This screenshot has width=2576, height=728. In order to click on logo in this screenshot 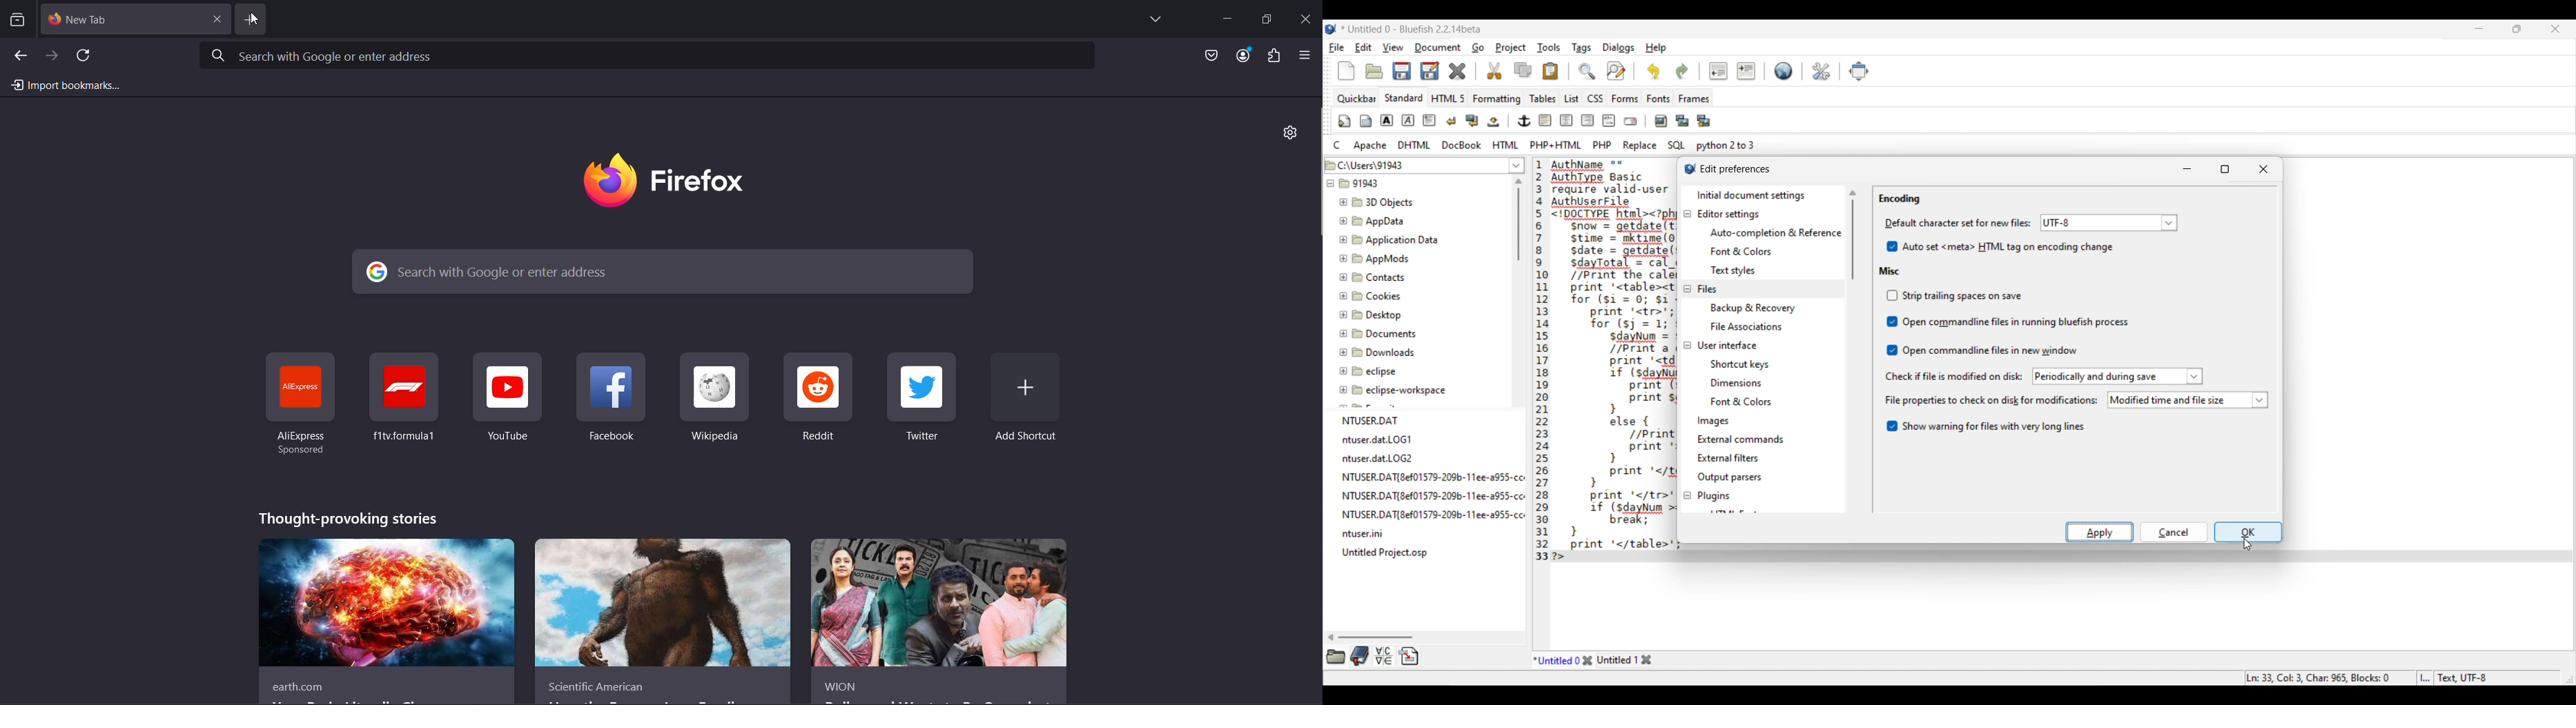, I will do `click(671, 181)`.